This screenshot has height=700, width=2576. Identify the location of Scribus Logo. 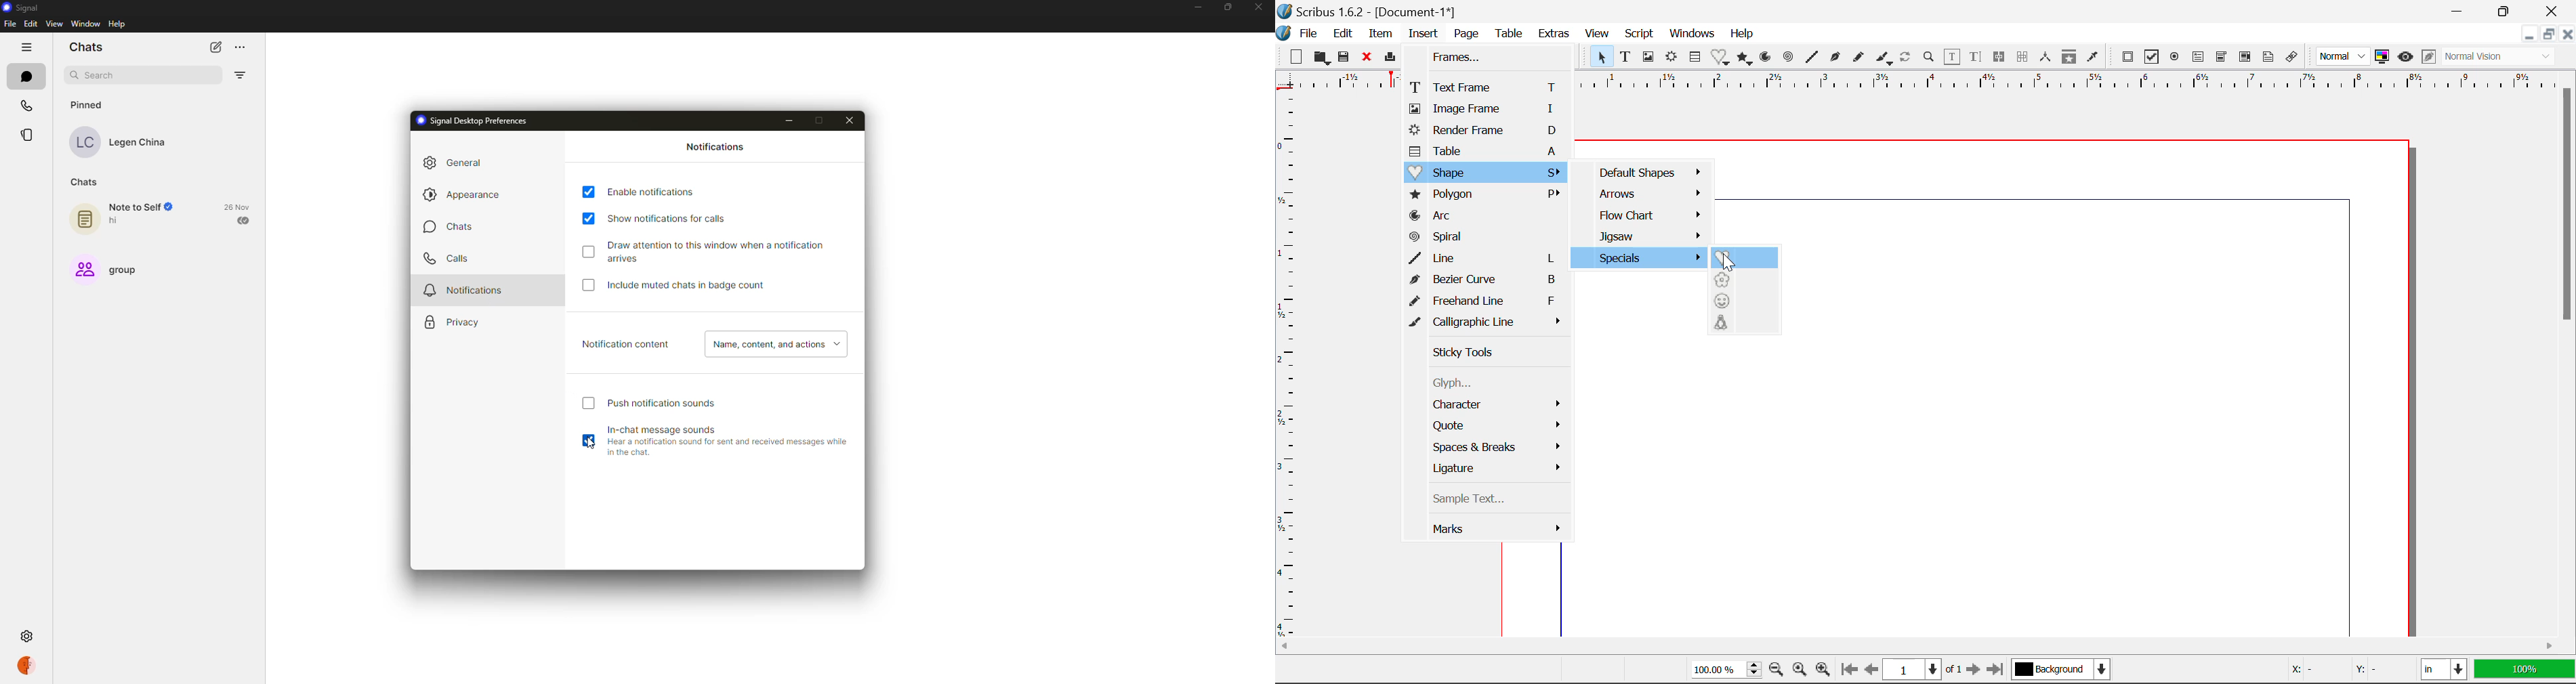
(1283, 34).